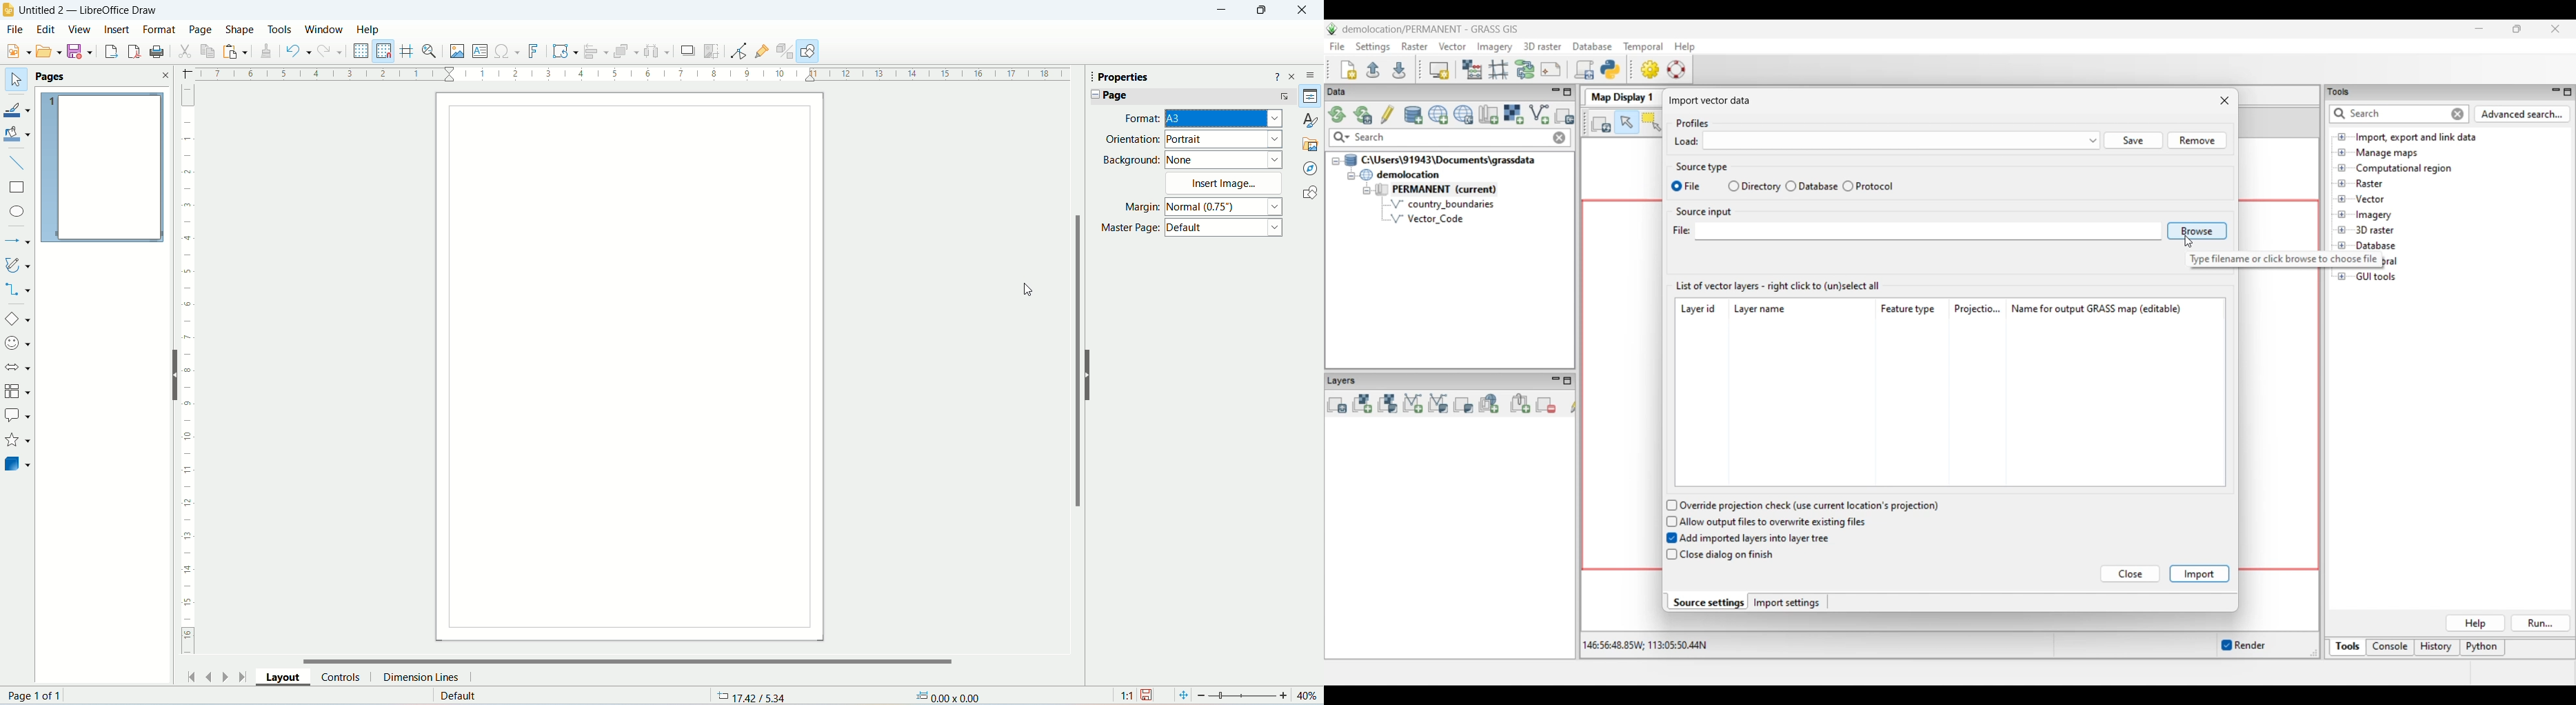  What do you see at coordinates (431, 52) in the screenshot?
I see `zoom and pan` at bounding box center [431, 52].